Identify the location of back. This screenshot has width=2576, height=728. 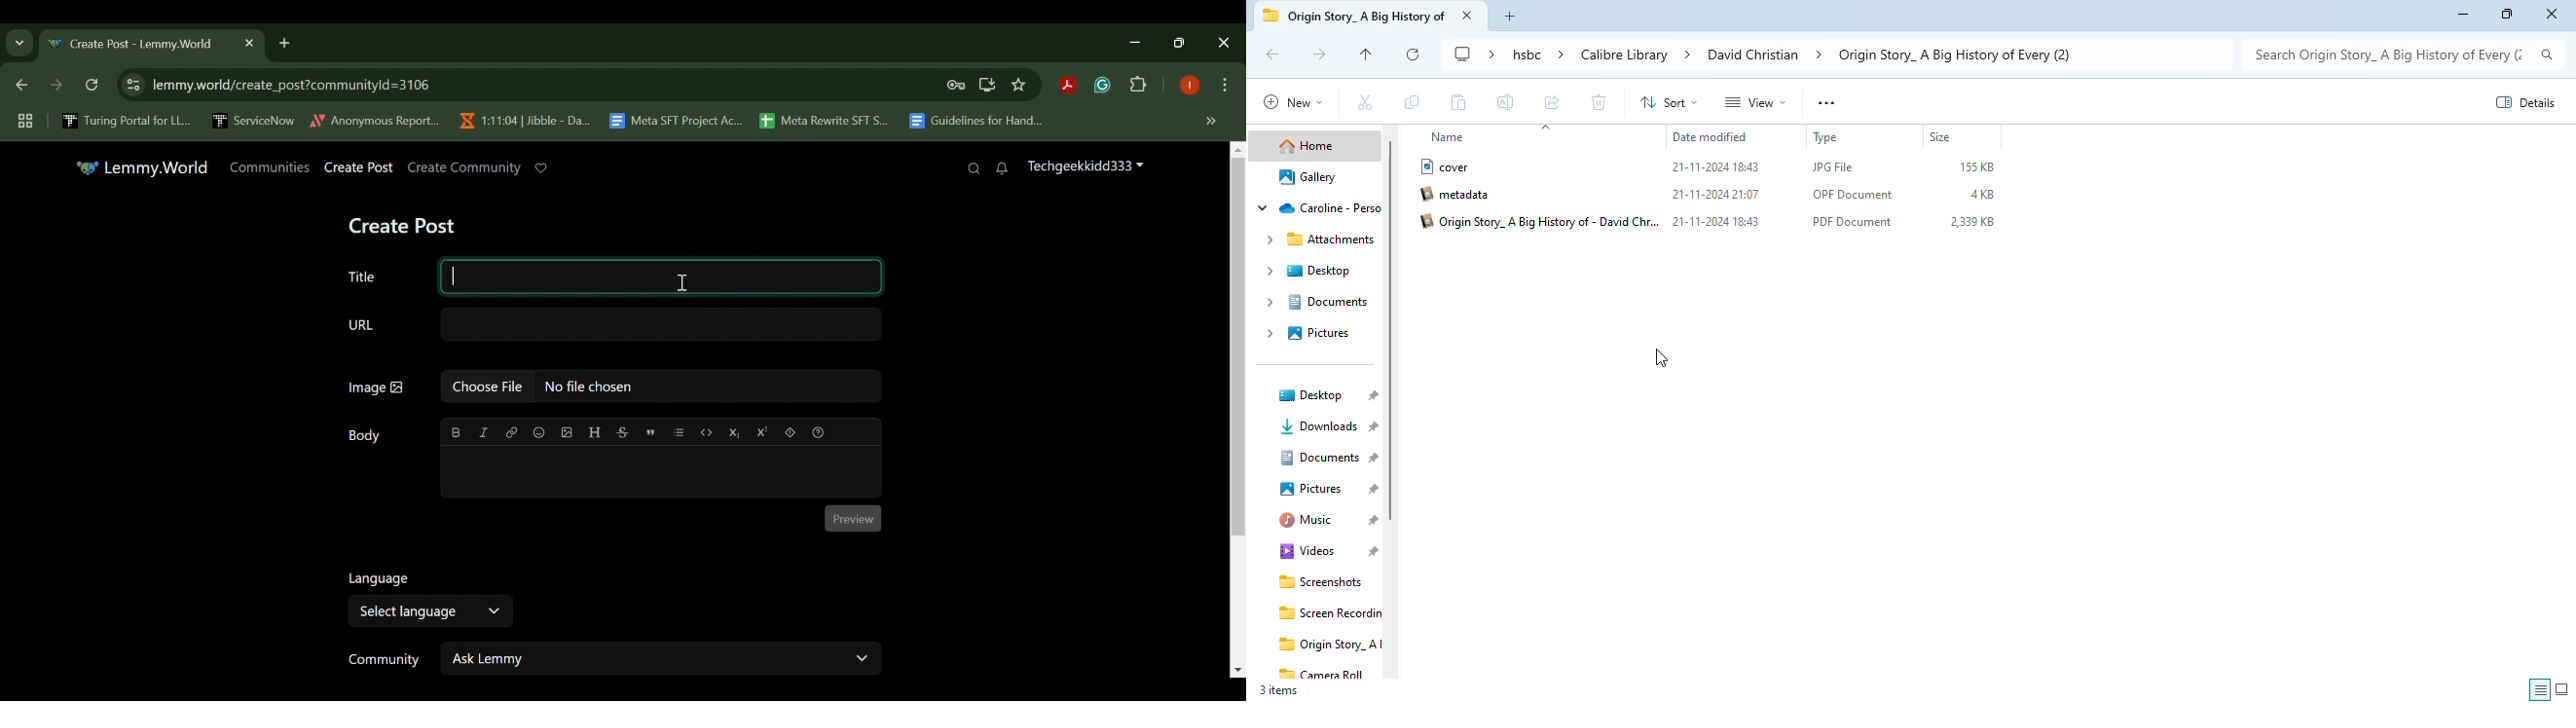
(1275, 54).